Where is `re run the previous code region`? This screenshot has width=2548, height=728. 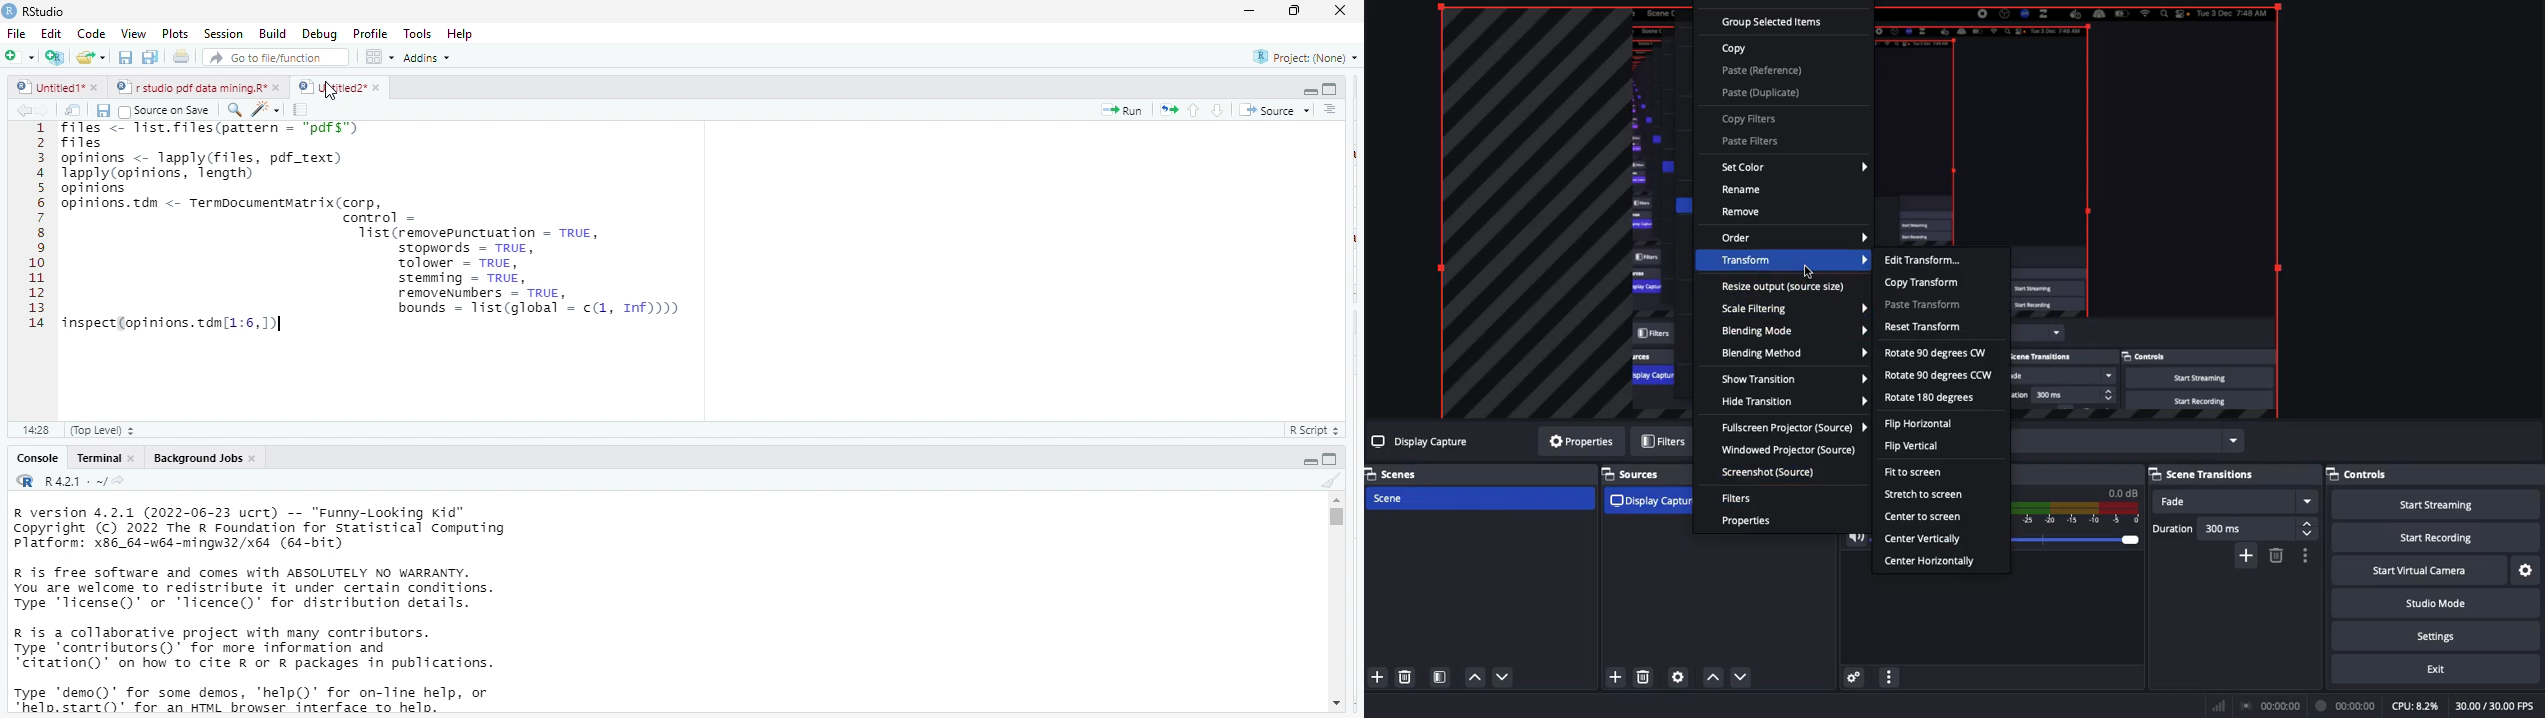
re run the previous code region is located at coordinates (1165, 109).